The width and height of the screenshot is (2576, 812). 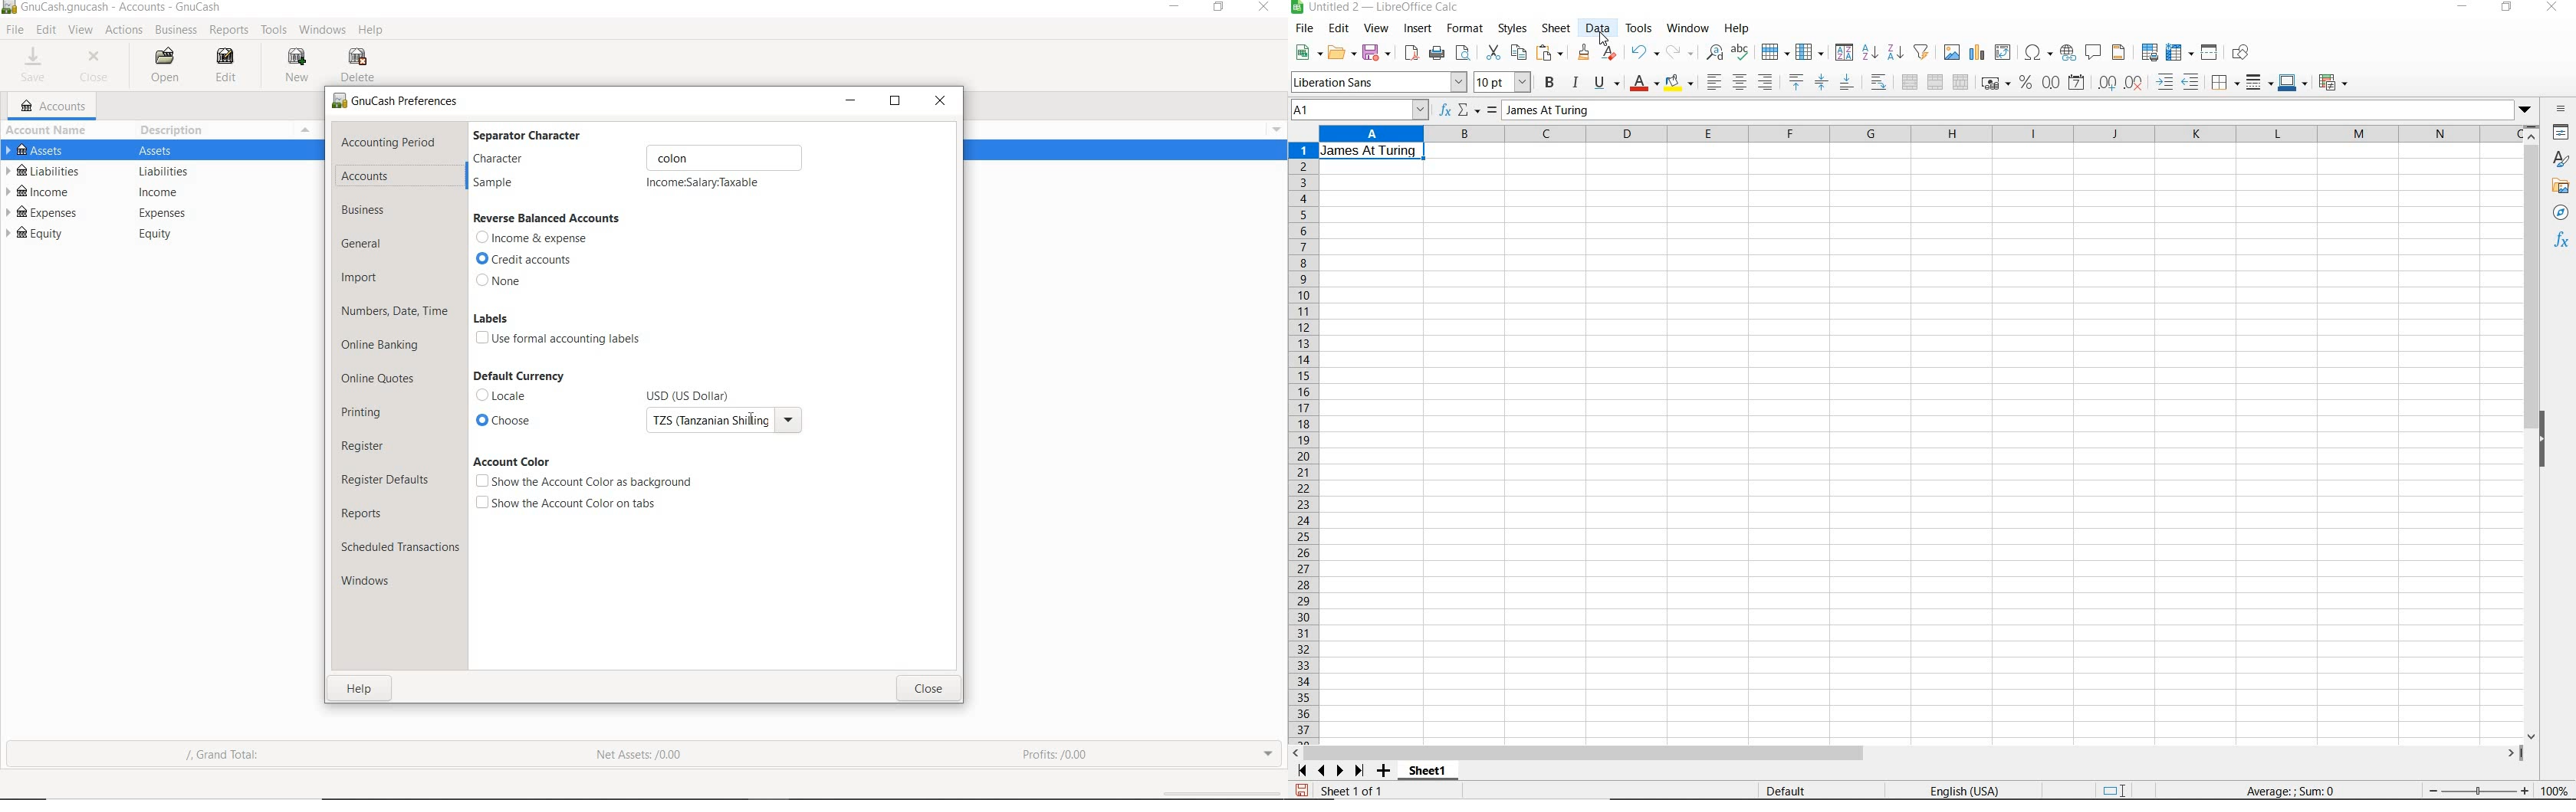 What do you see at coordinates (2479, 792) in the screenshot?
I see `zoom out or zoom in` at bounding box center [2479, 792].